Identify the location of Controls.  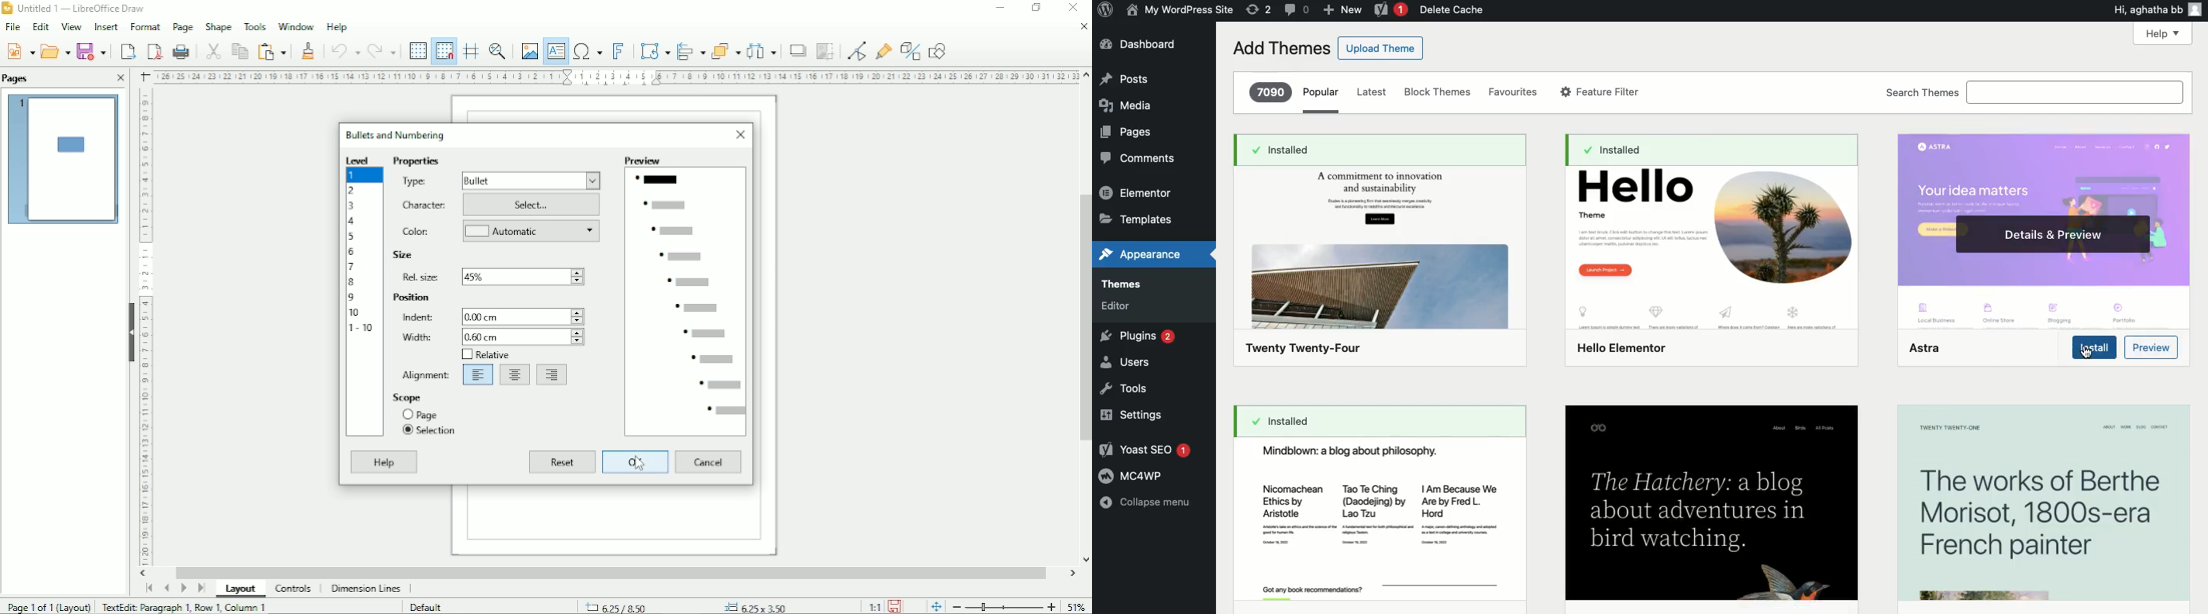
(293, 589).